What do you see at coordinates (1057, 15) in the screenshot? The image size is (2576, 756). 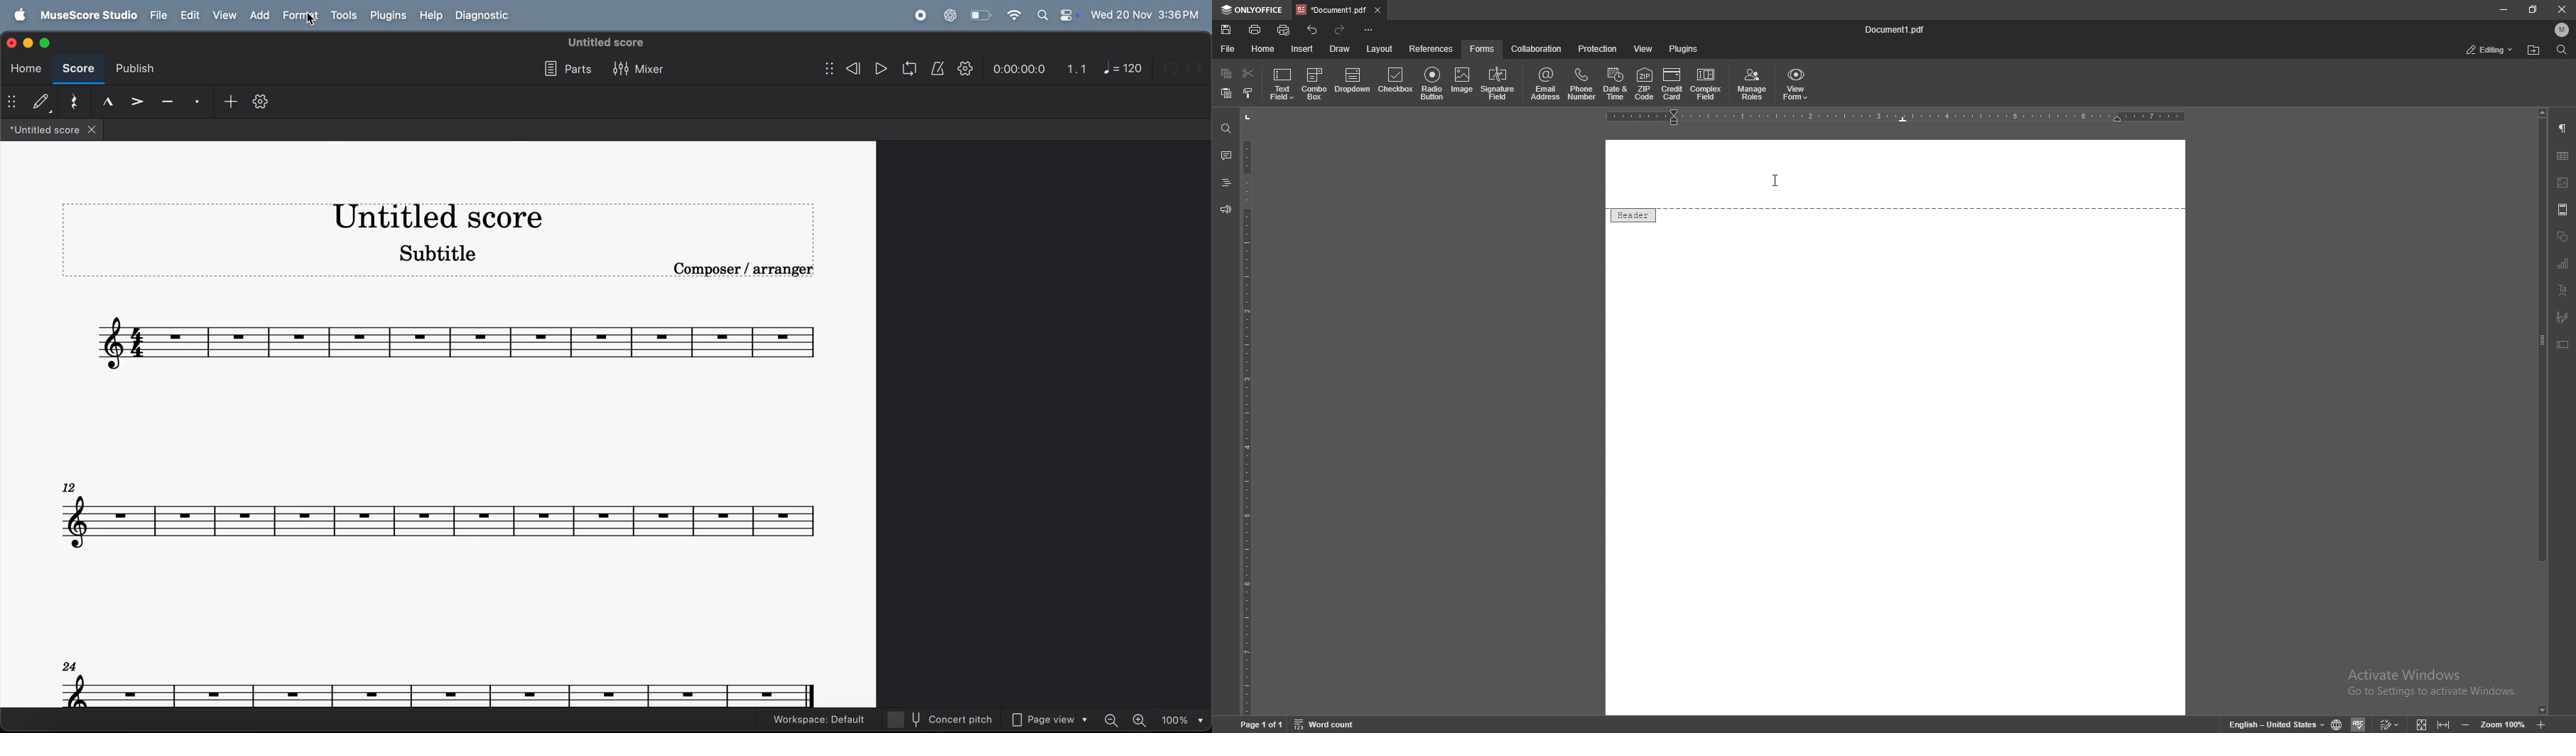 I see `apple widgets` at bounding box center [1057, 15].